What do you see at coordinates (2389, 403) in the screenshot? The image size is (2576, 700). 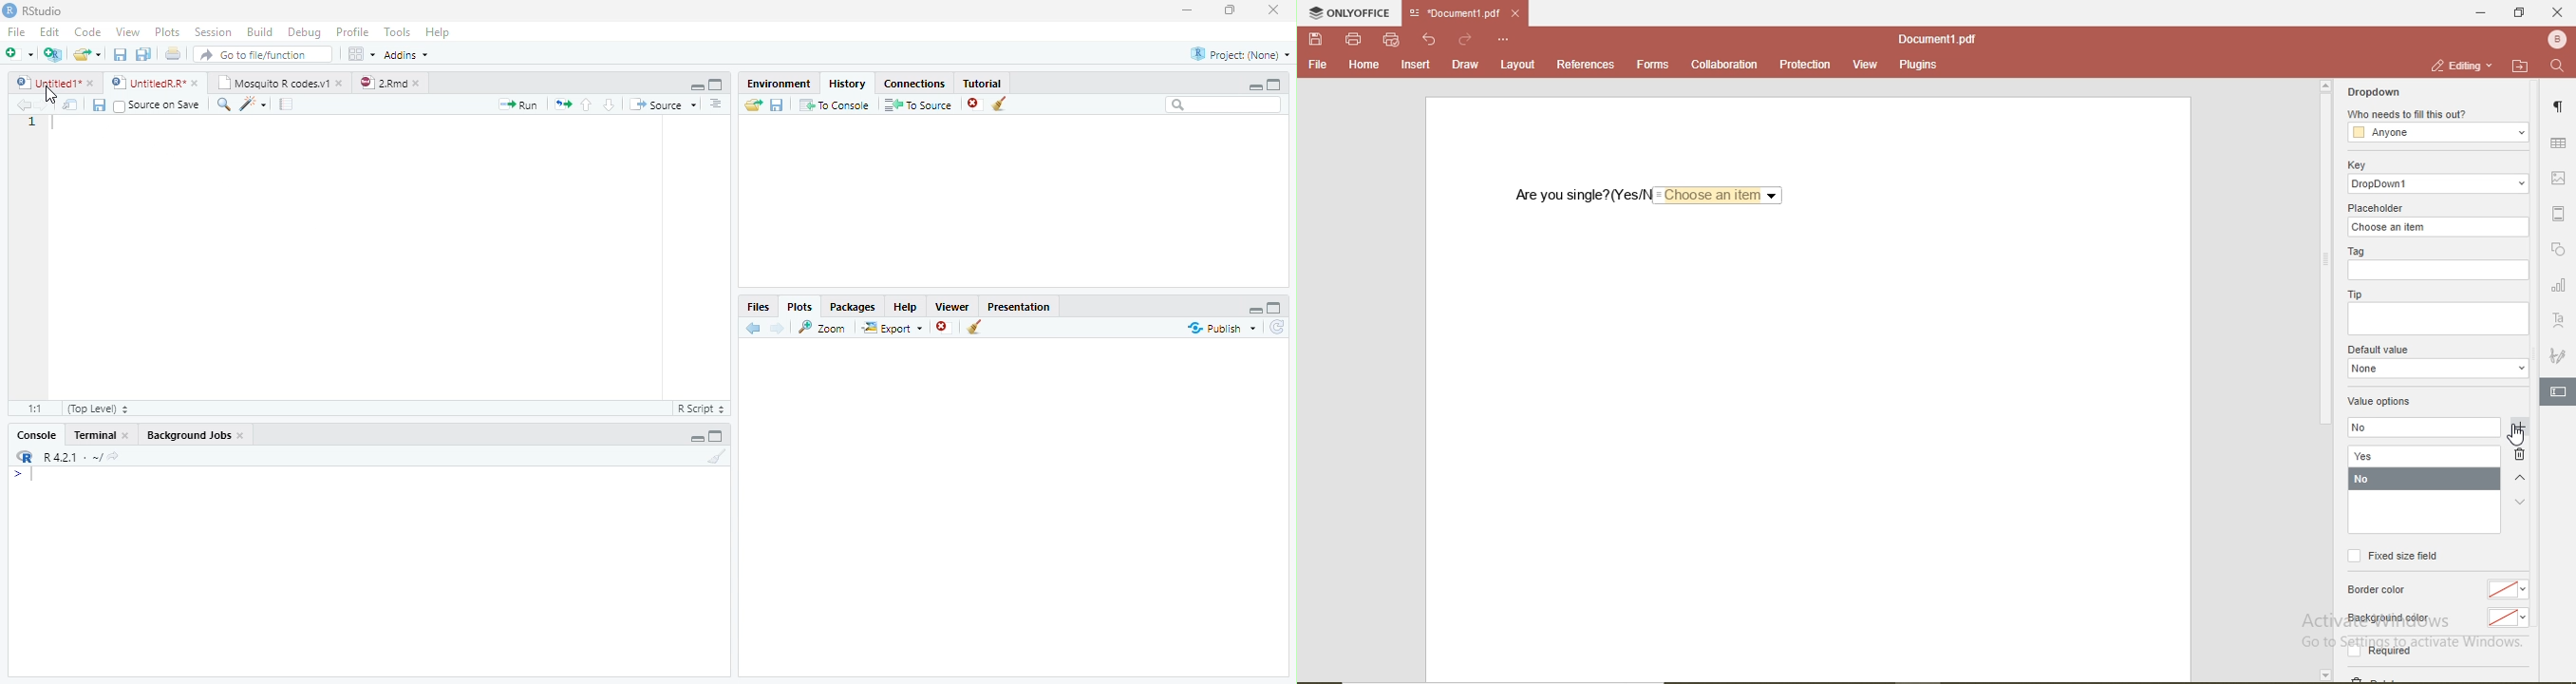 I see `value options` at bounding box center [2389, 403].